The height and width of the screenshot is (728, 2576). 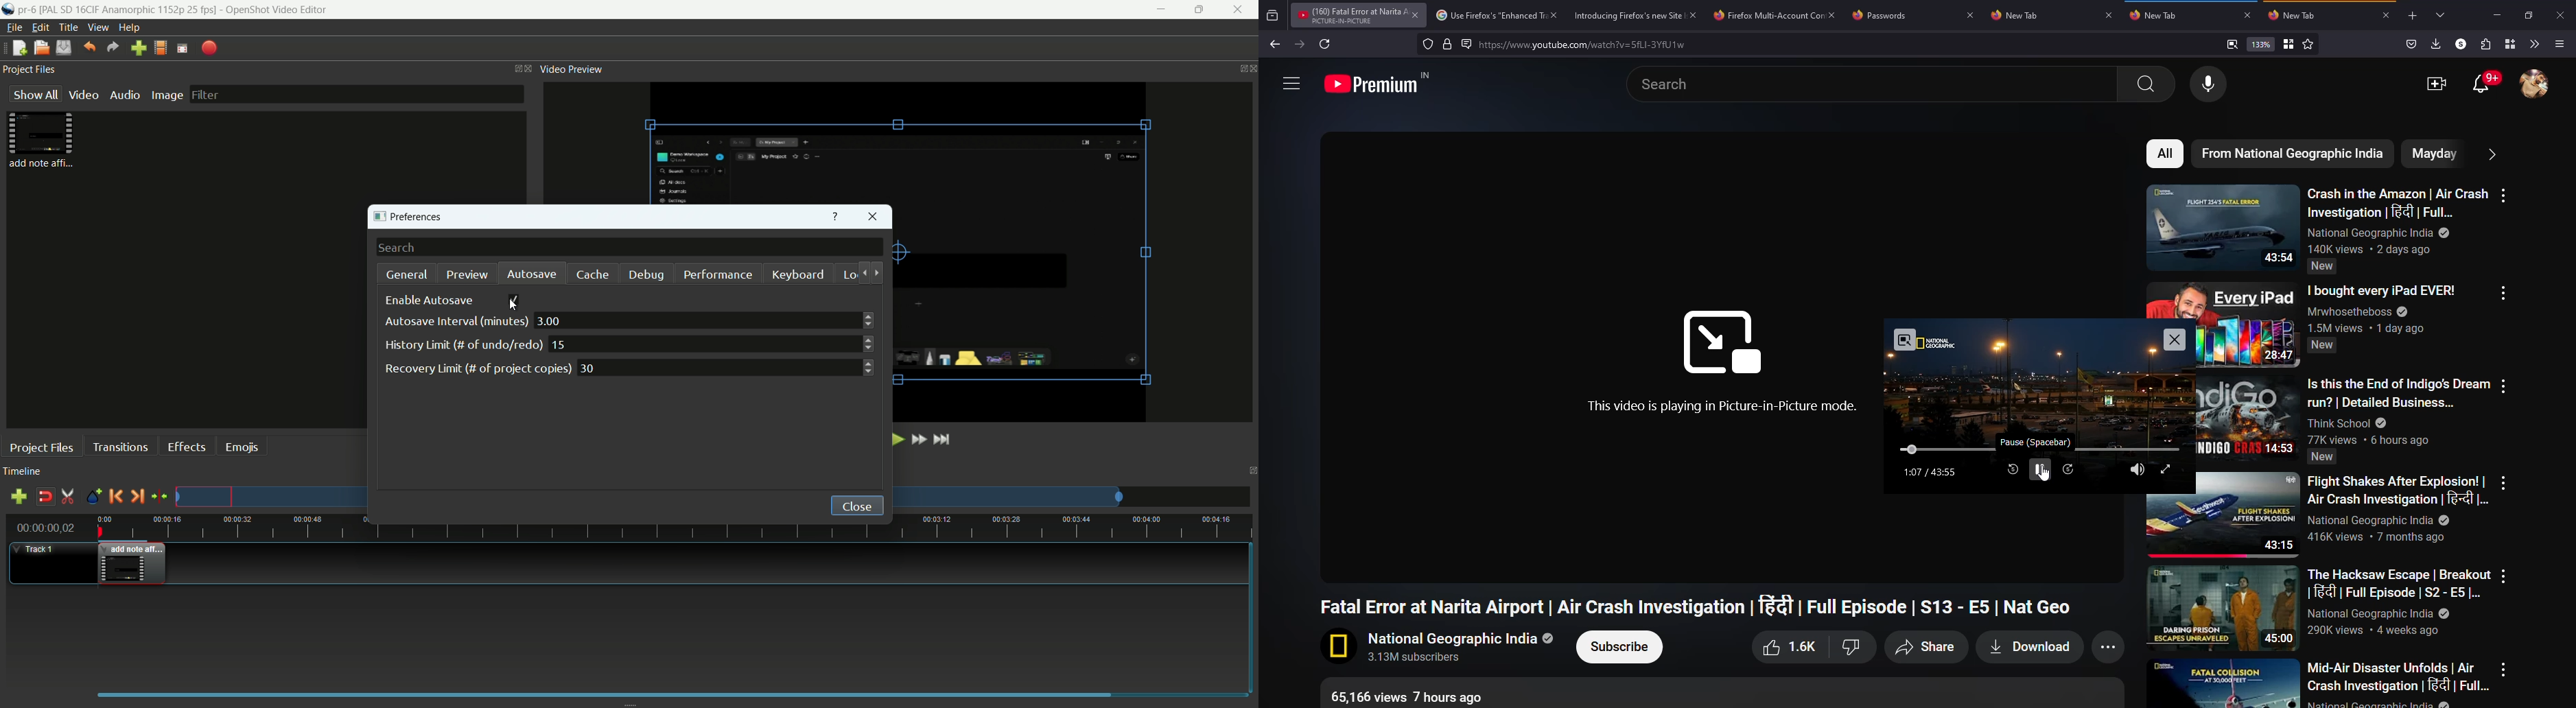 I want to click on voice, so click(x=2210, y=84).